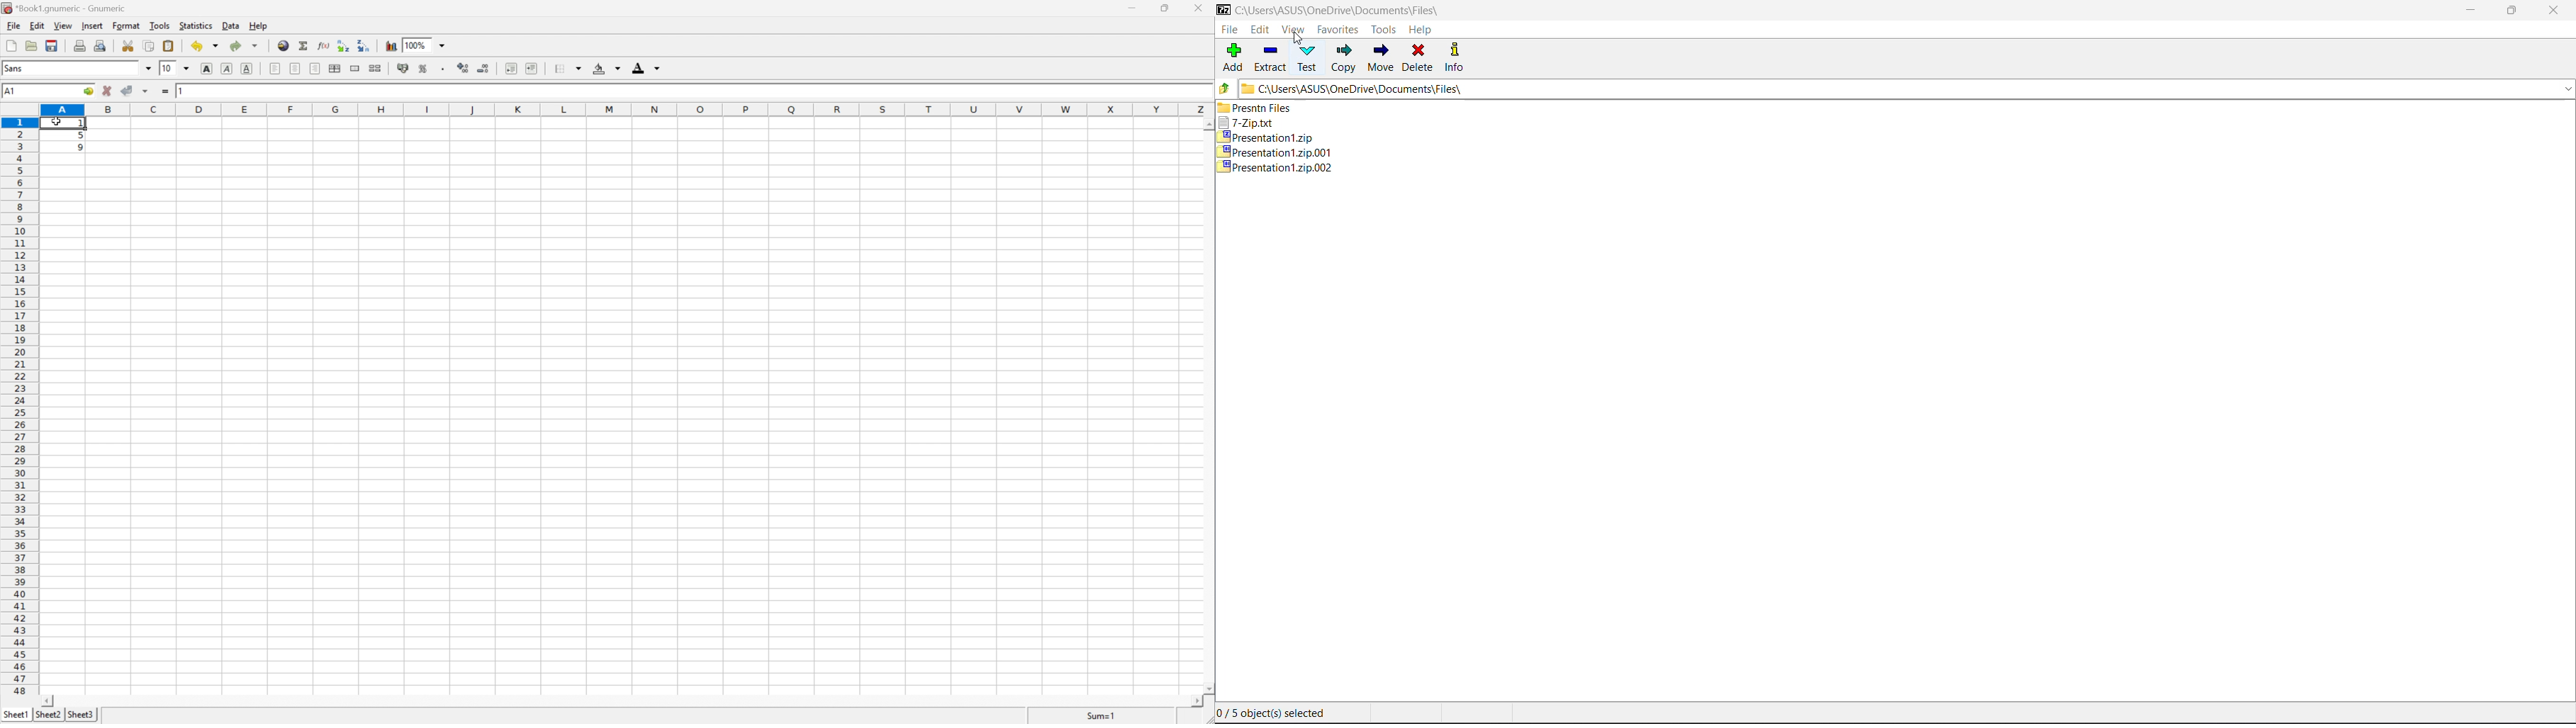 The image size is (2576, 728). Describe the element at coordinates (444, 69) in the screenshot. I see `Set the format of the selected cells to include a thousands separator` at that location.